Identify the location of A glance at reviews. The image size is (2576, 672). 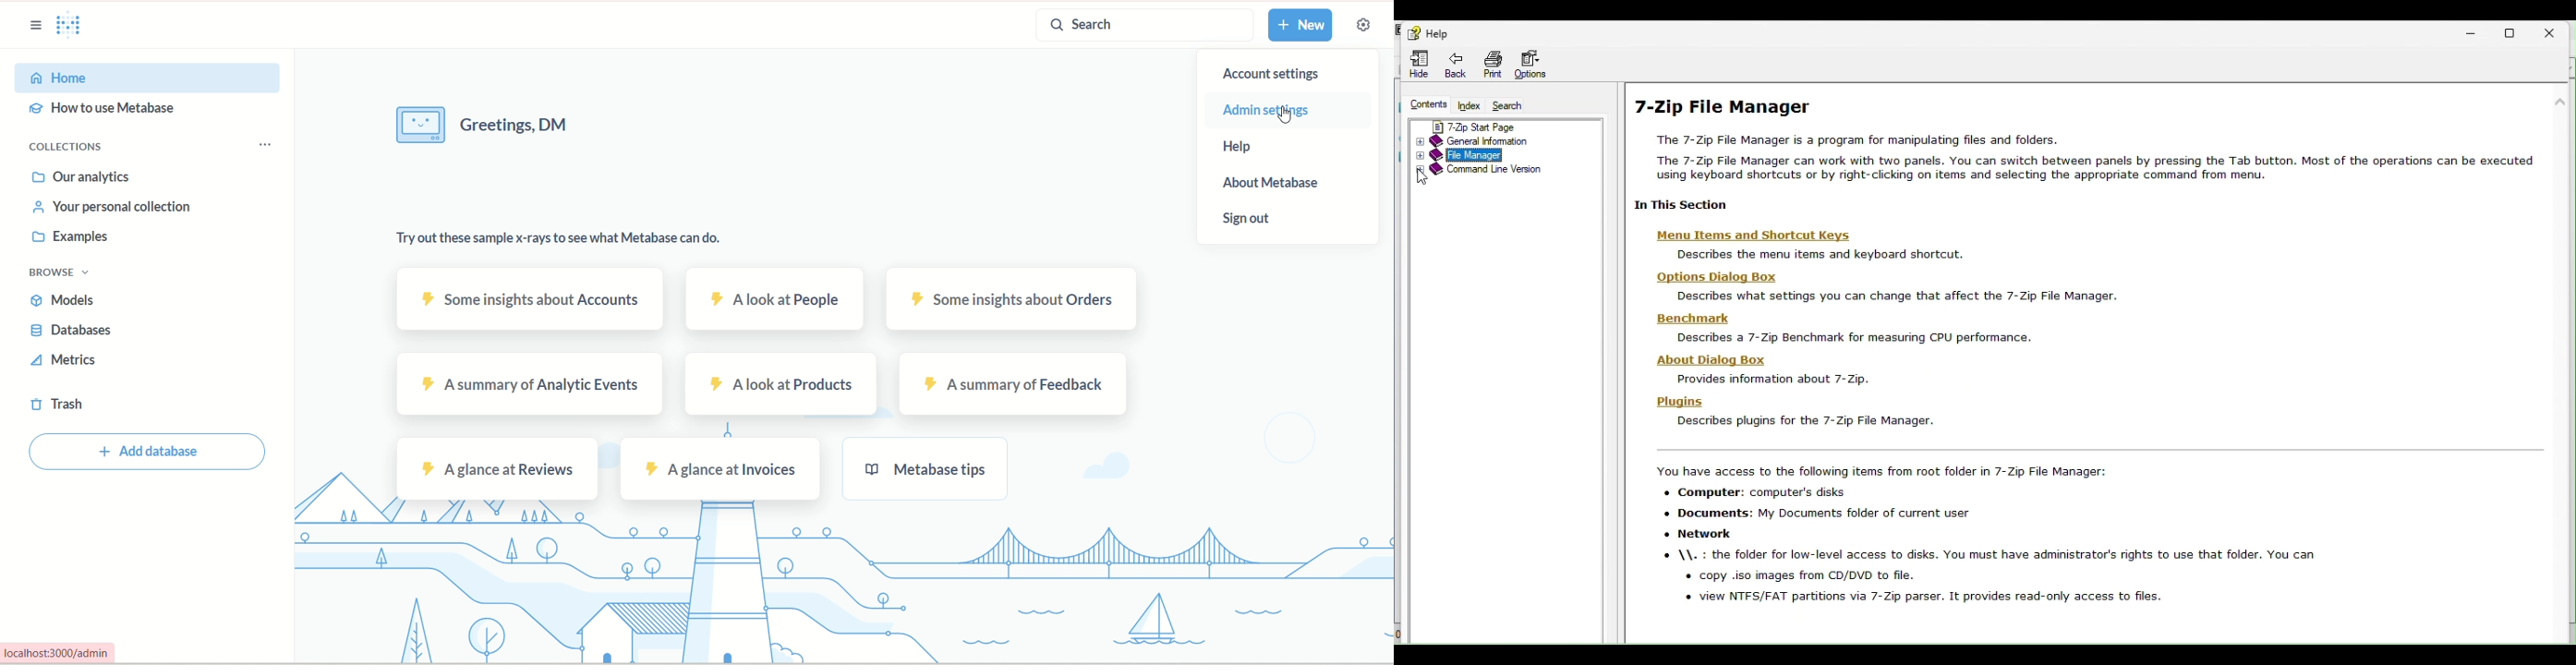
(498, 470).